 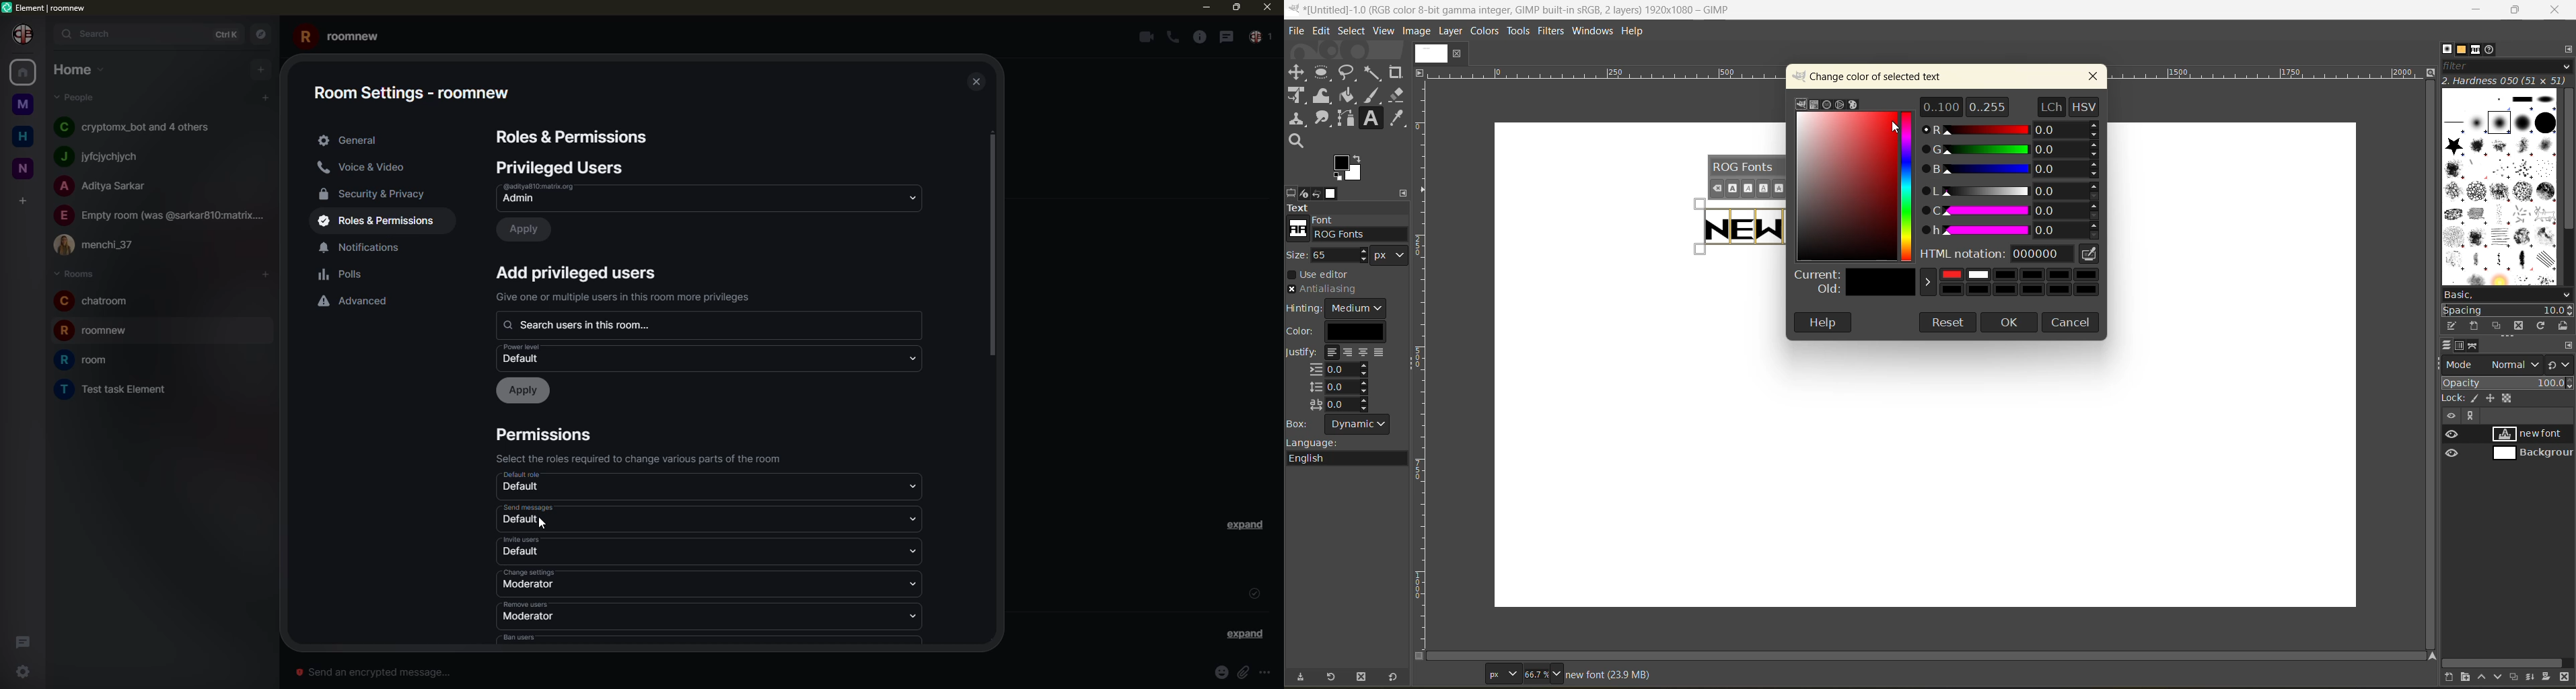 I want to click on hinting, so click(x=1338, y=308).